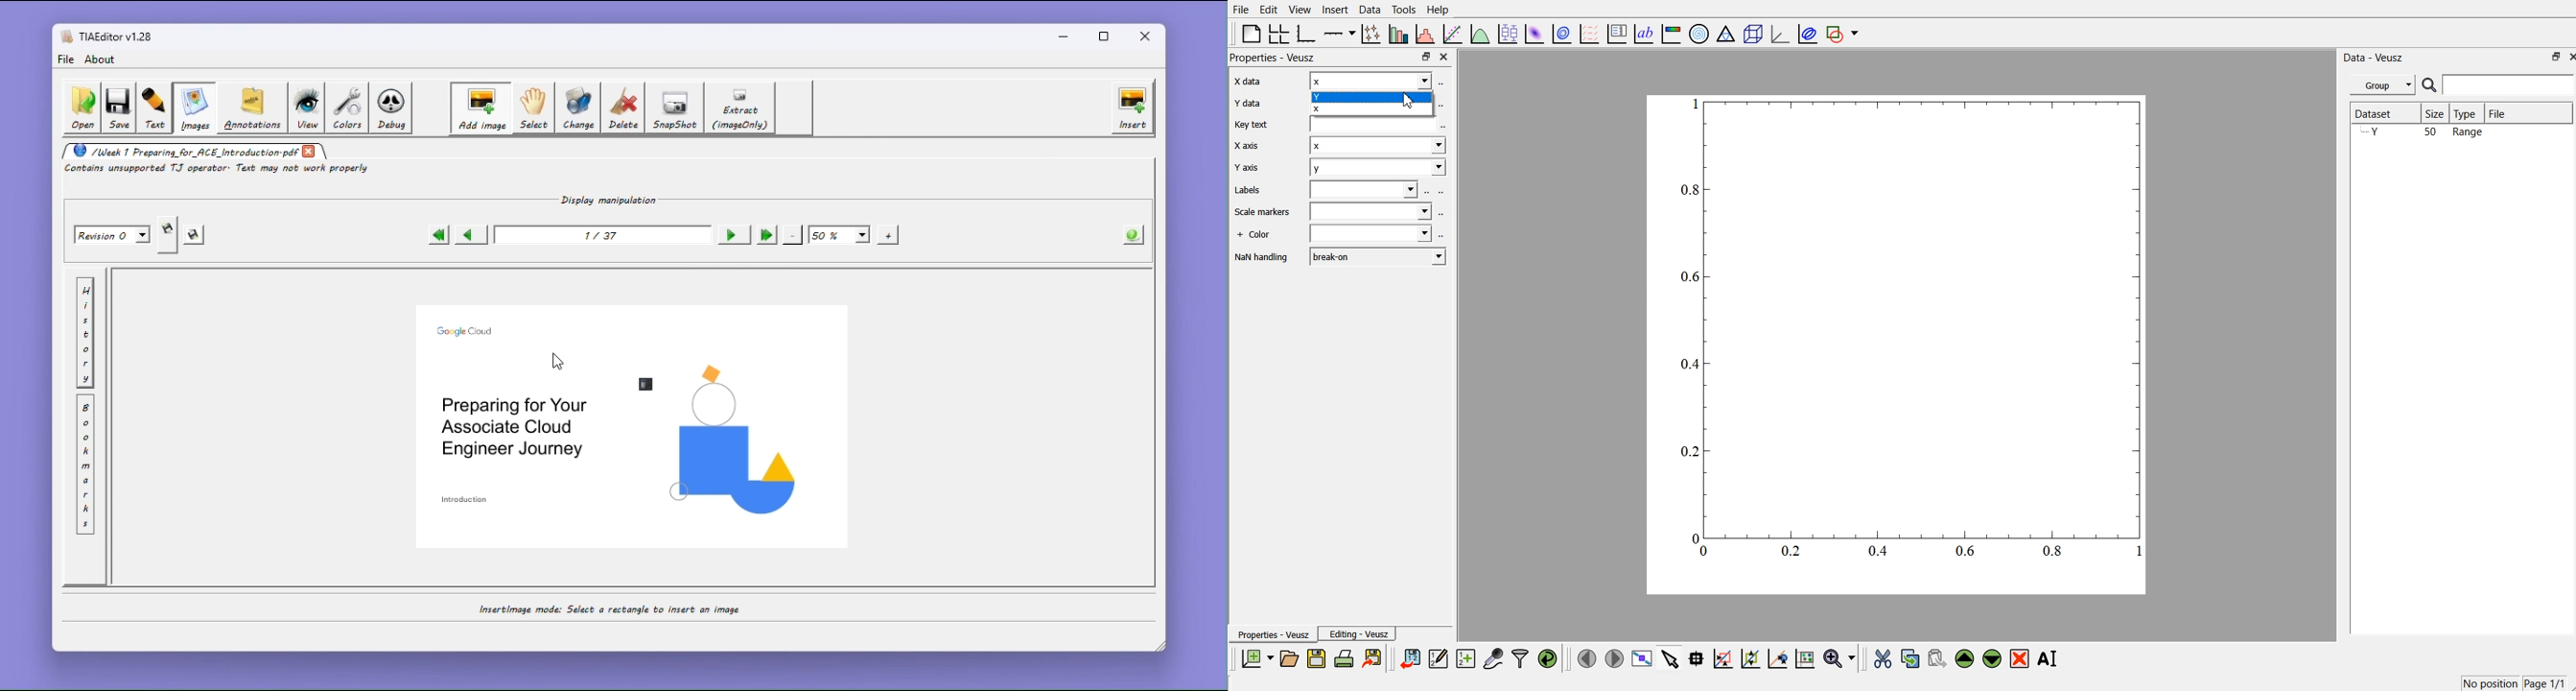 The image size is (2576, 700). Describe the element at coordinates (1669, 660) in the screenshot. I see `select items` at that location.